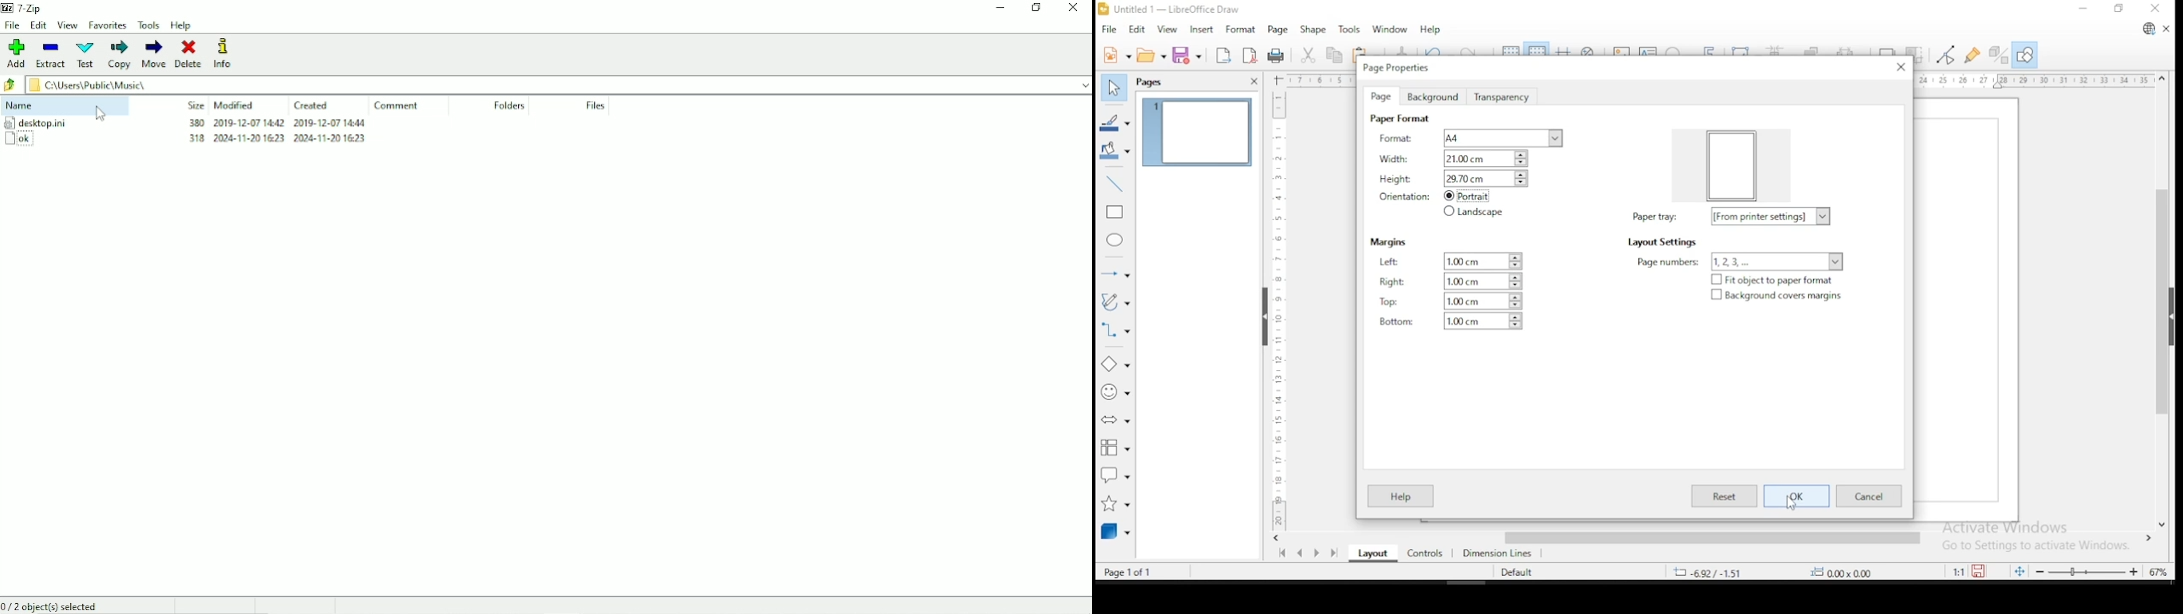  I want to click on Created, so click(313, 105).